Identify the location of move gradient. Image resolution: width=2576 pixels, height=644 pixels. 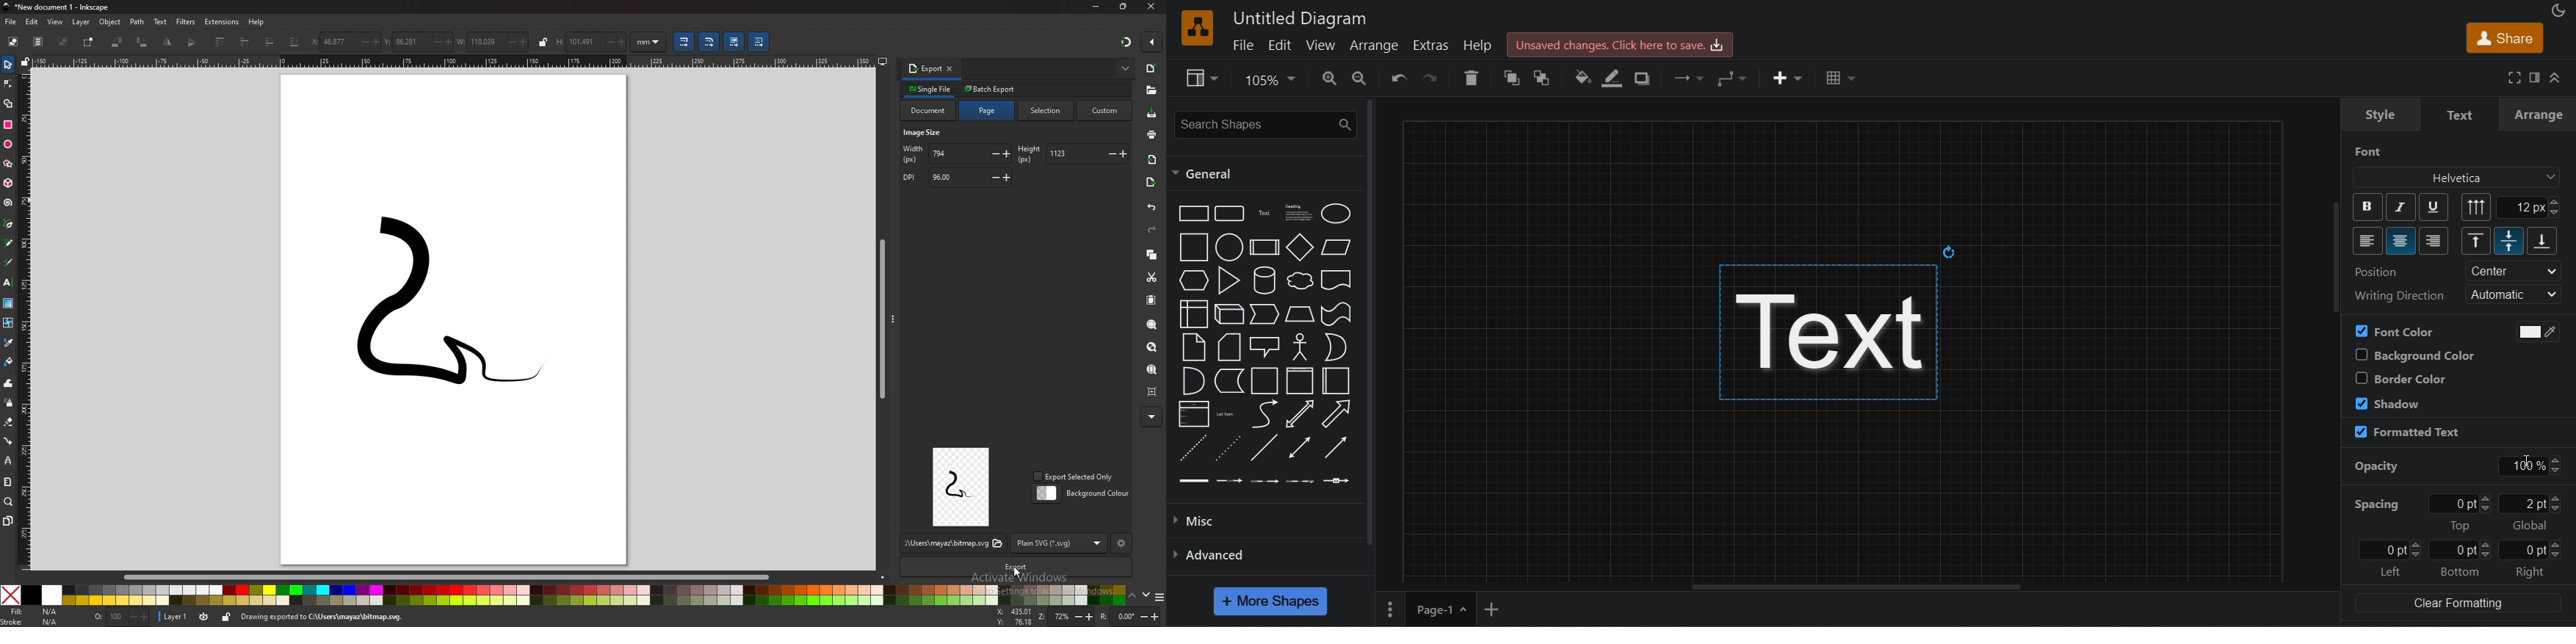
(735, 43).